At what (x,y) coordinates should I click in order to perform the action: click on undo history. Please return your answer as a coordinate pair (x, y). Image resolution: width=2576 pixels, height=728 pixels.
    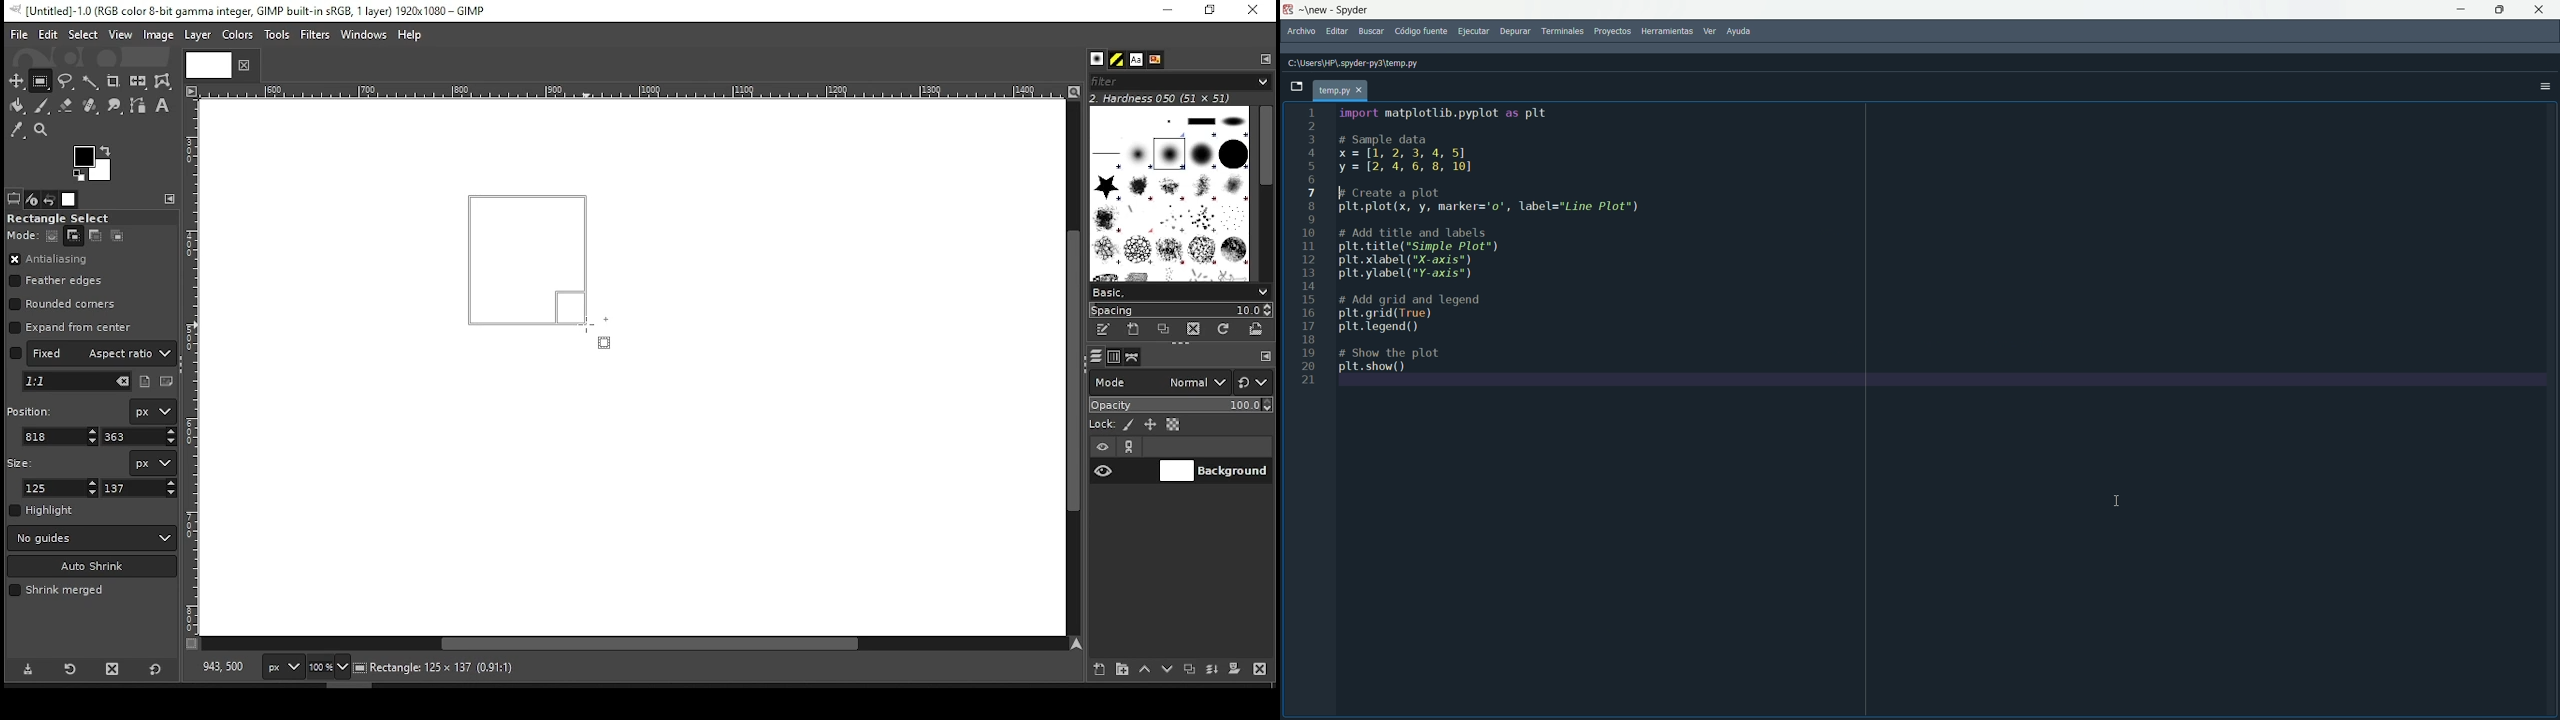
    Looking at the image, I should click on (51, 200).